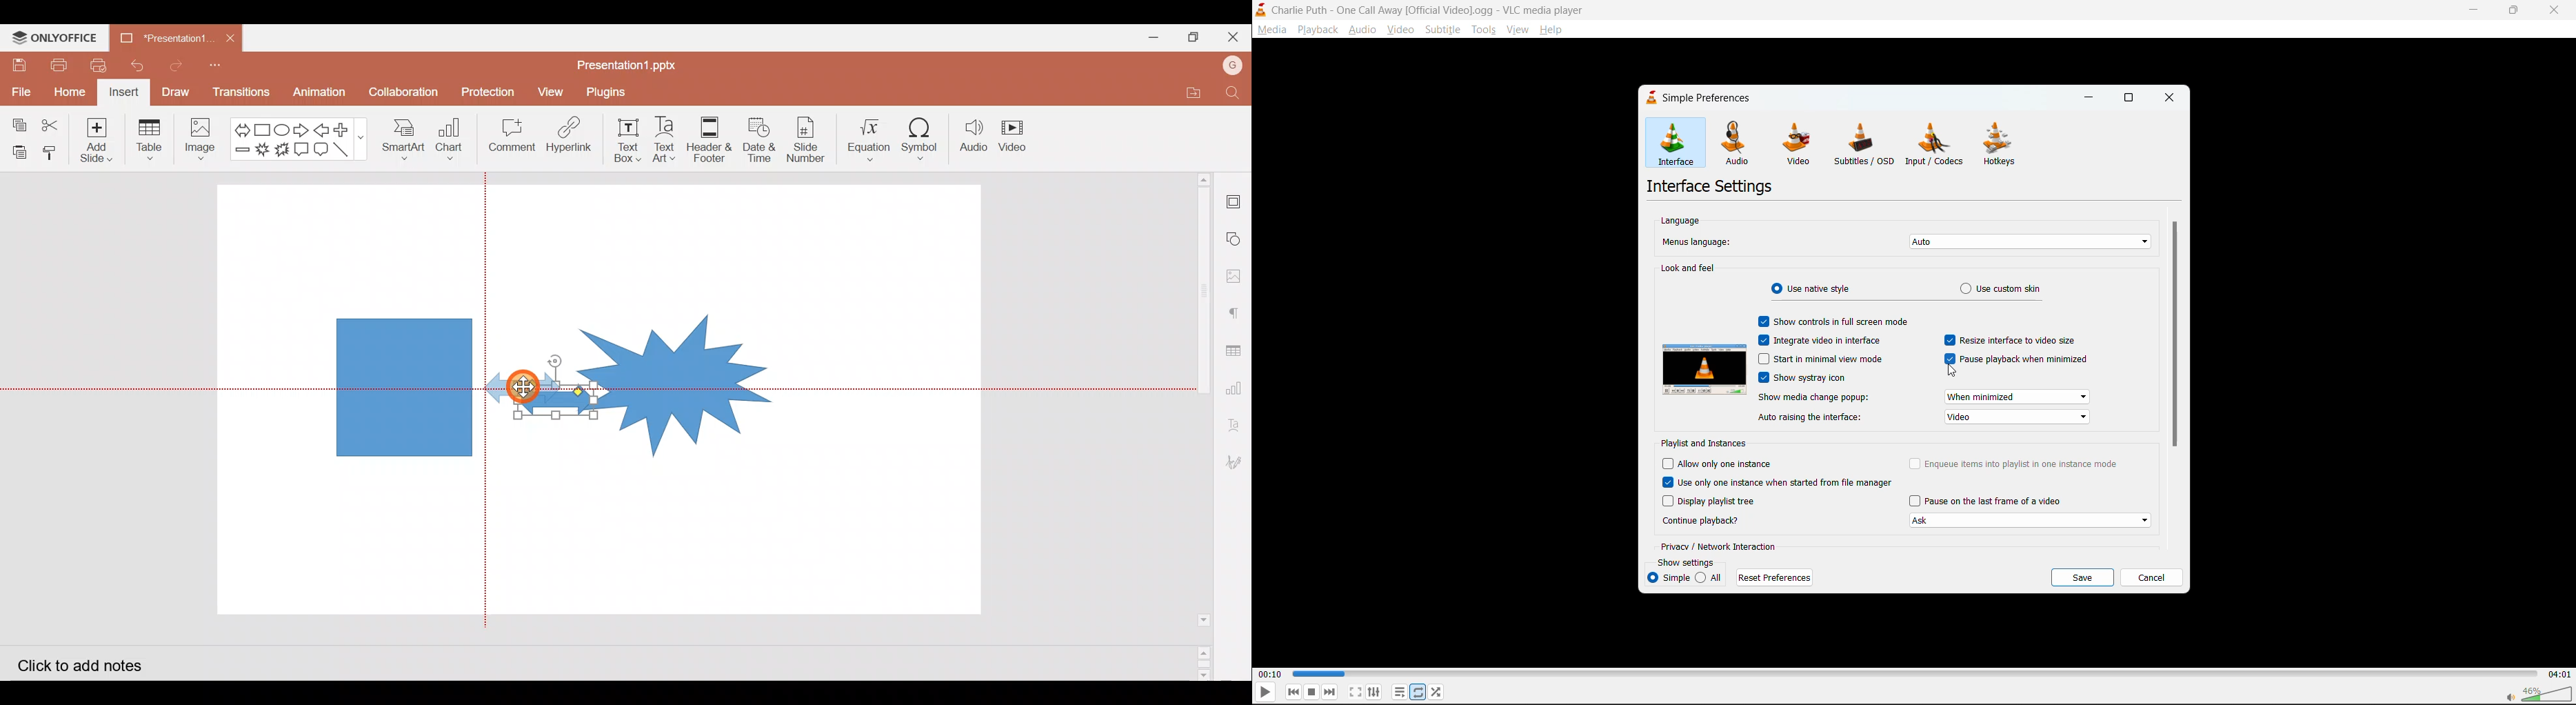 The width and height of the screenshot is (2576, 728). Describe the element at coordinates (404, 142) in the screenshot. I see `SmartArt` at that location.